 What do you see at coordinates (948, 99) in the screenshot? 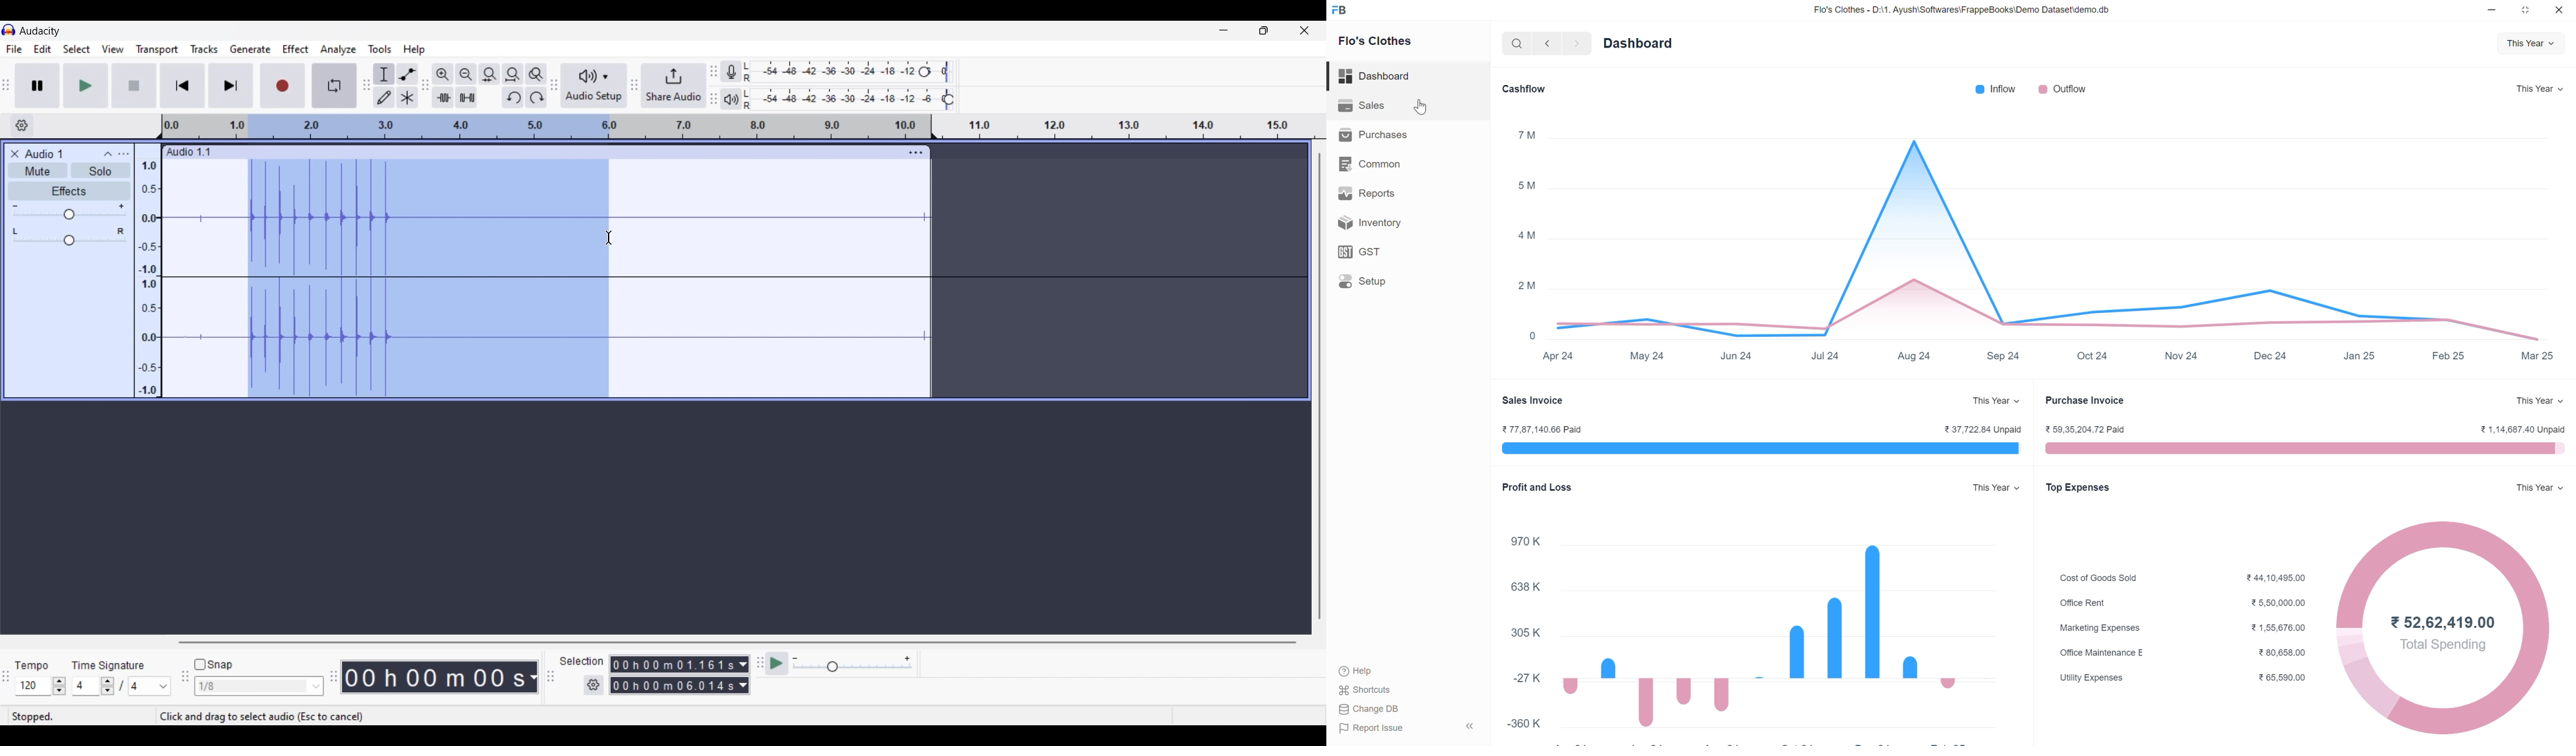
I see `Playback level header` at bounding box center [948, 99].